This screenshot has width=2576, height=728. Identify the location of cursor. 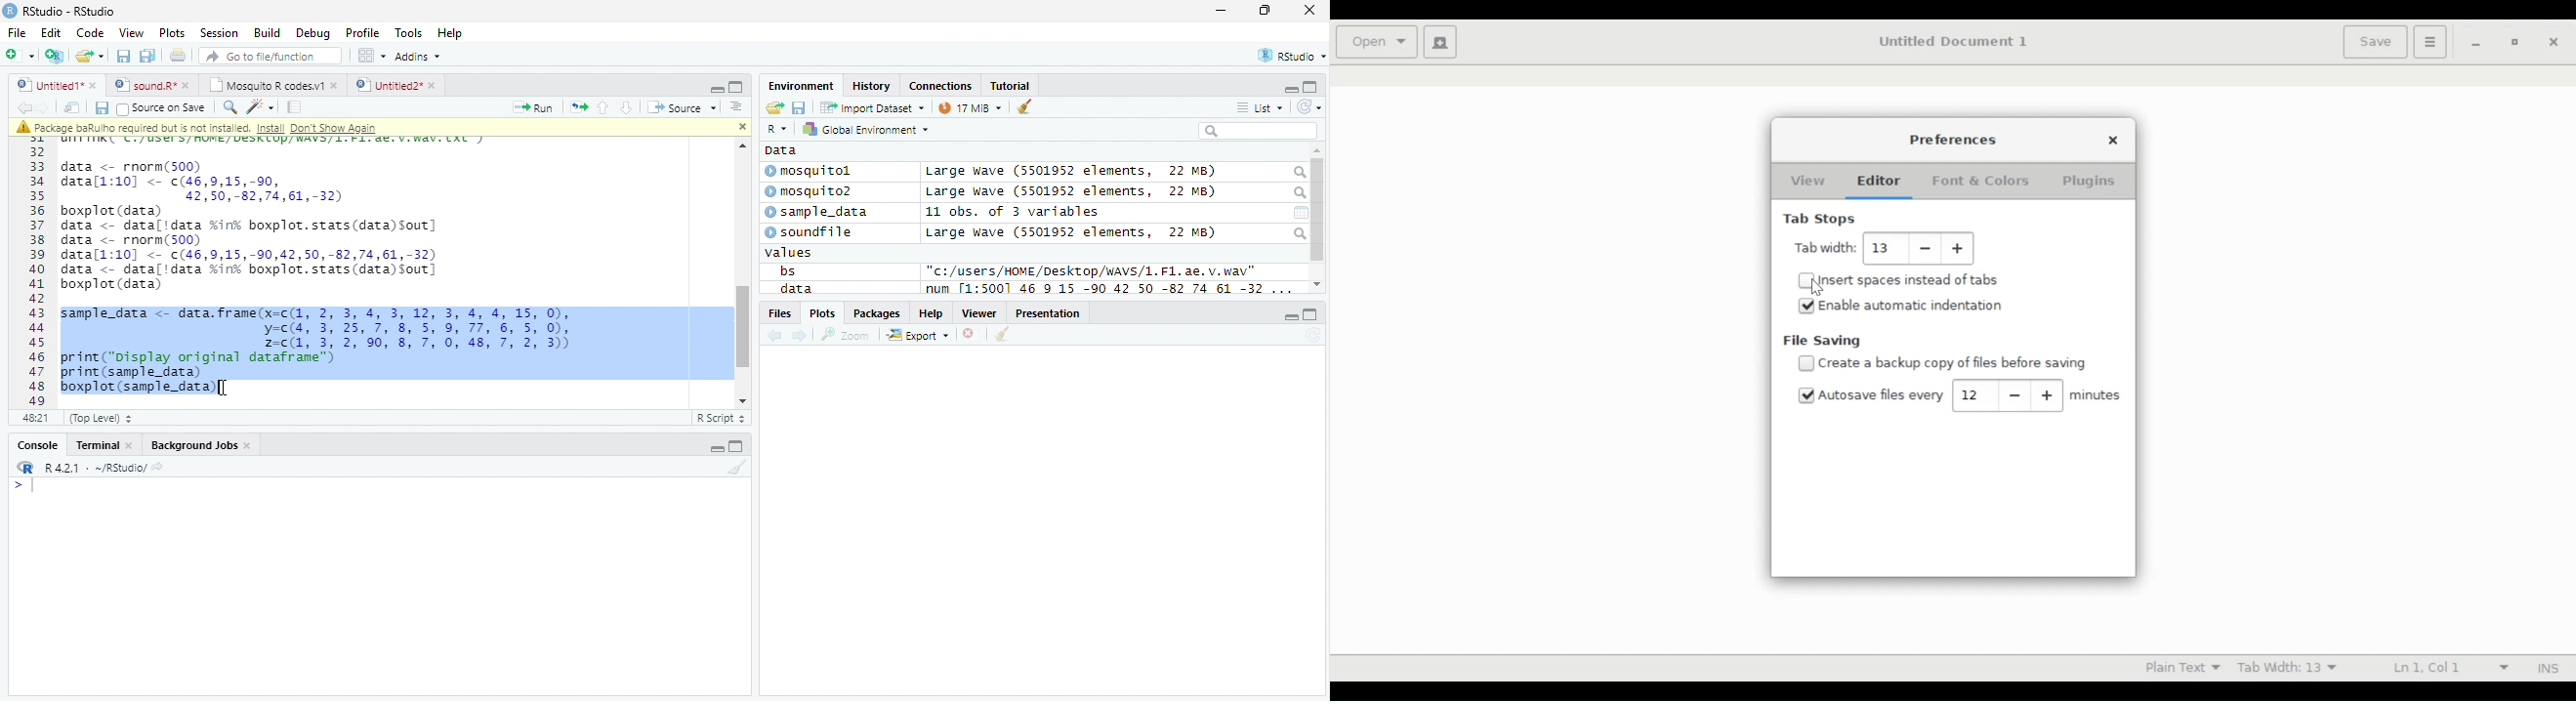
(225, 388).